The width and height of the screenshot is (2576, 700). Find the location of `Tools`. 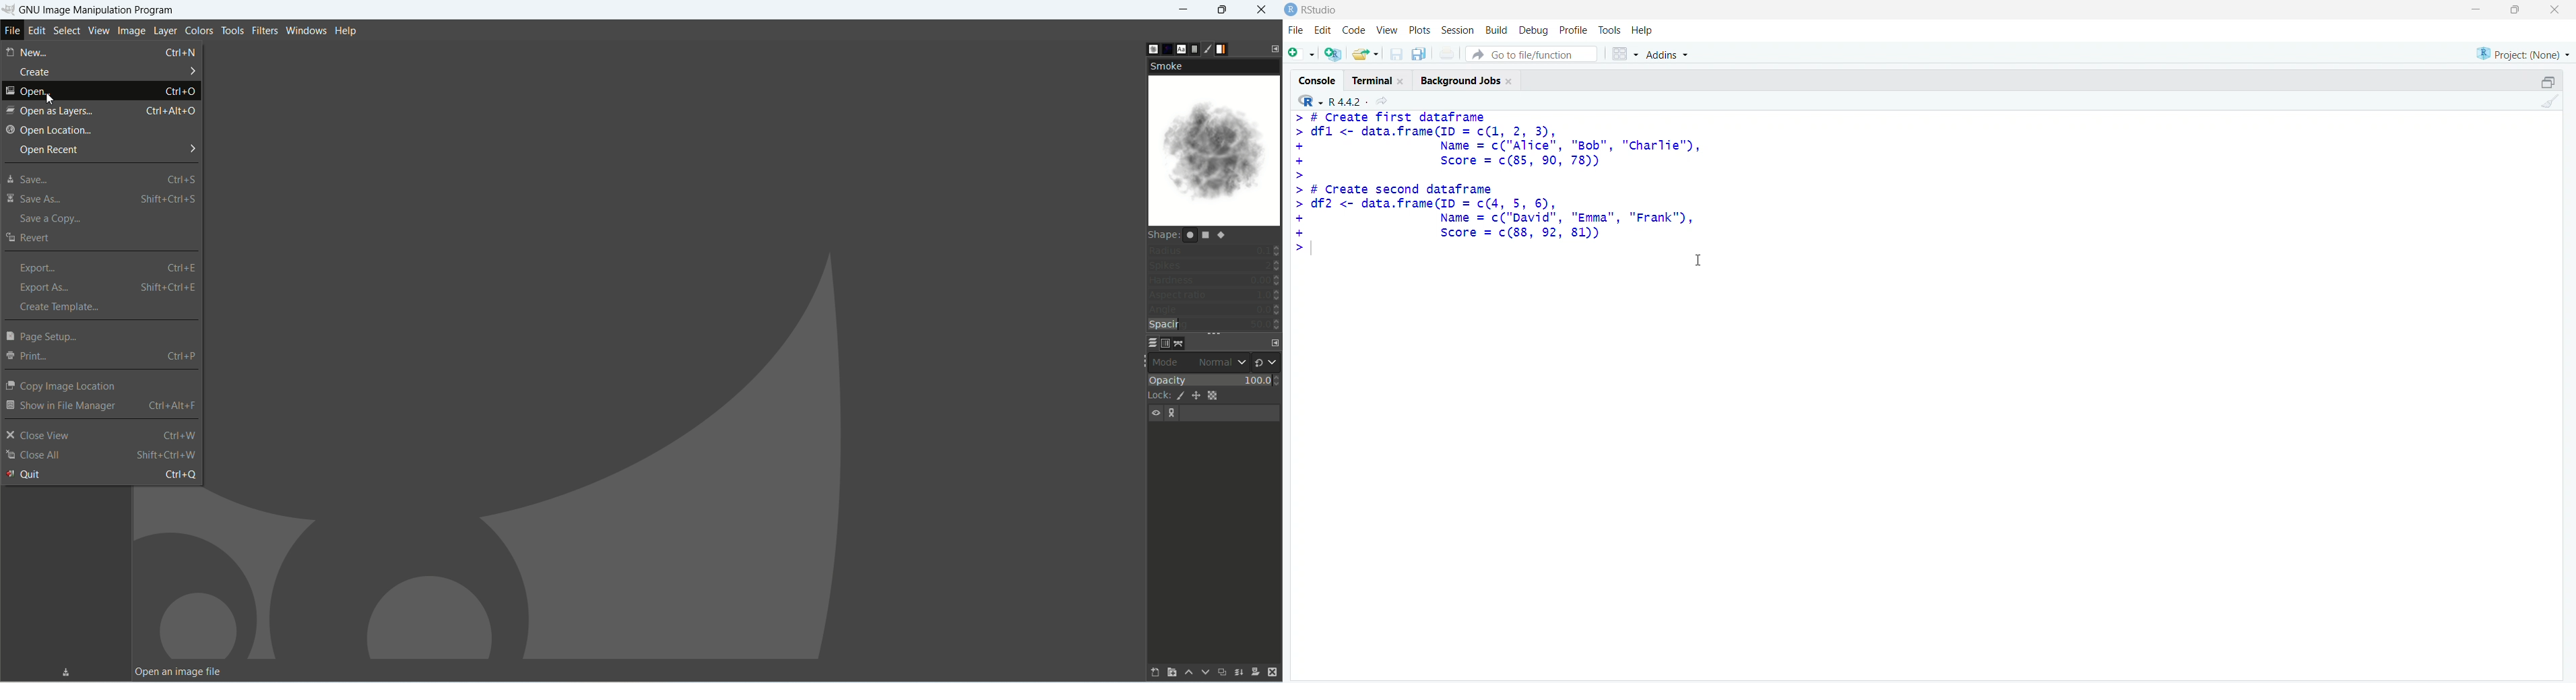

Tools is located at coordinates (231, 29).